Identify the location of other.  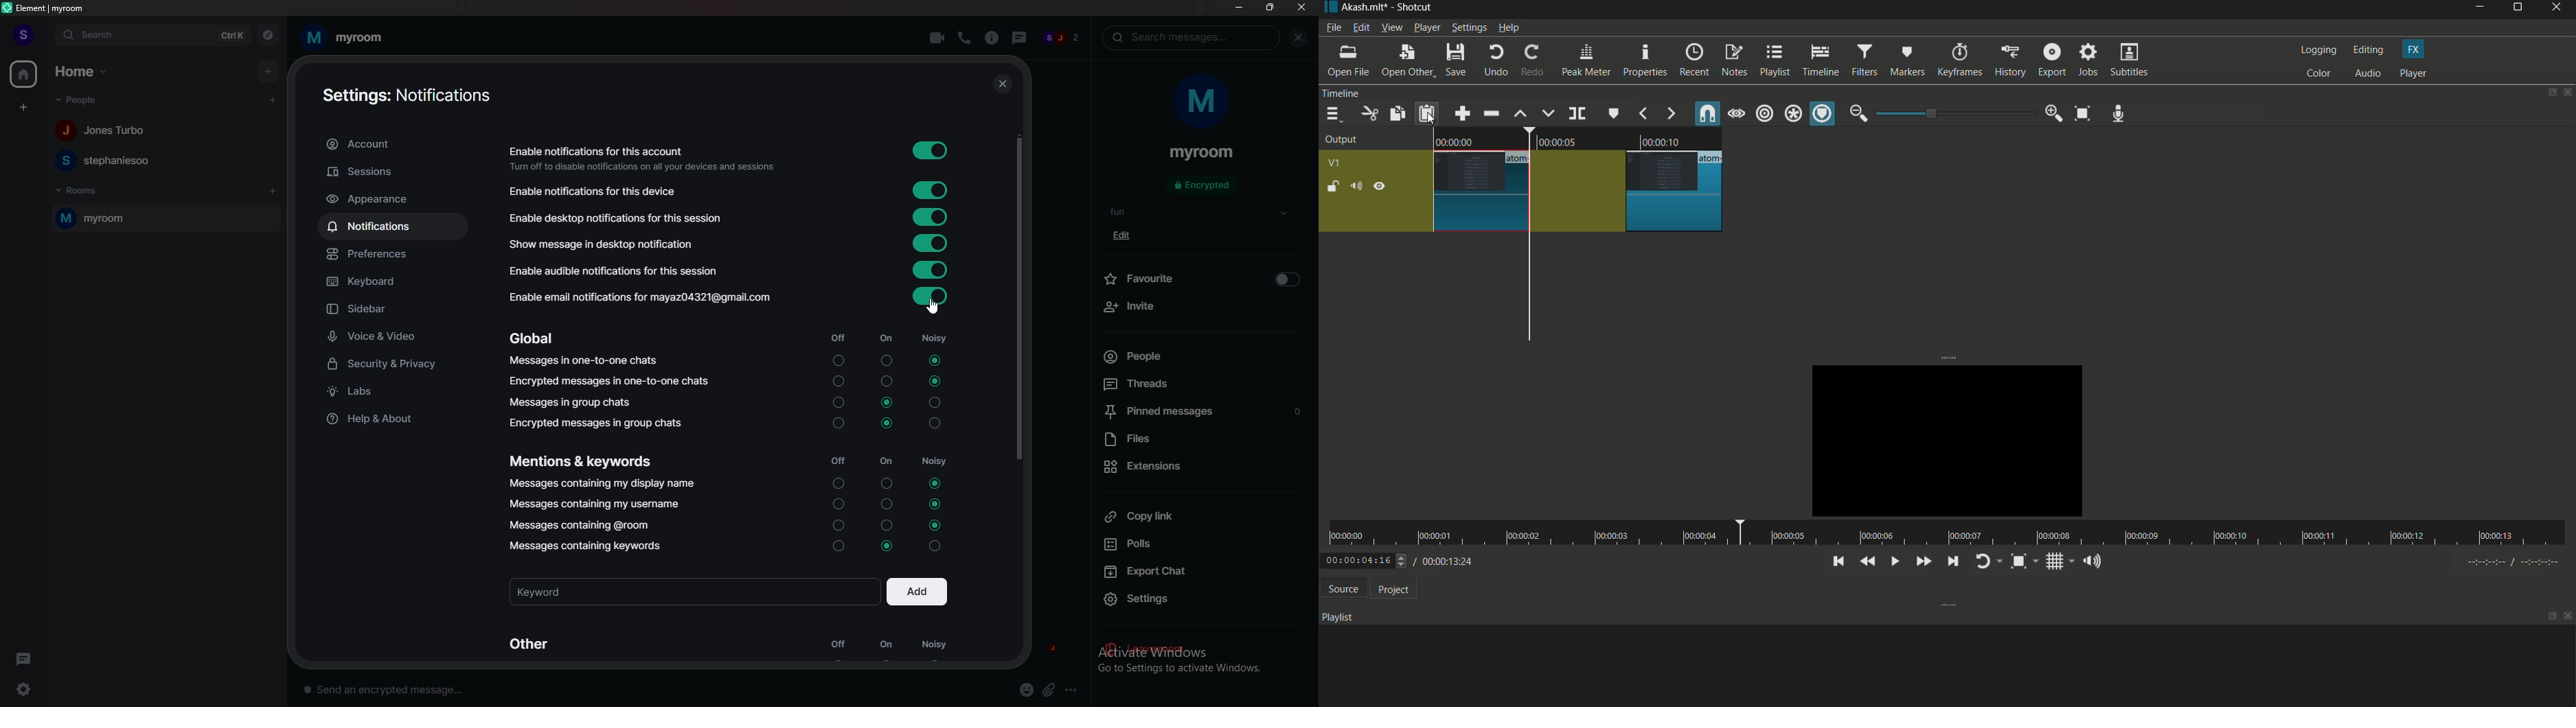
(533, 643).